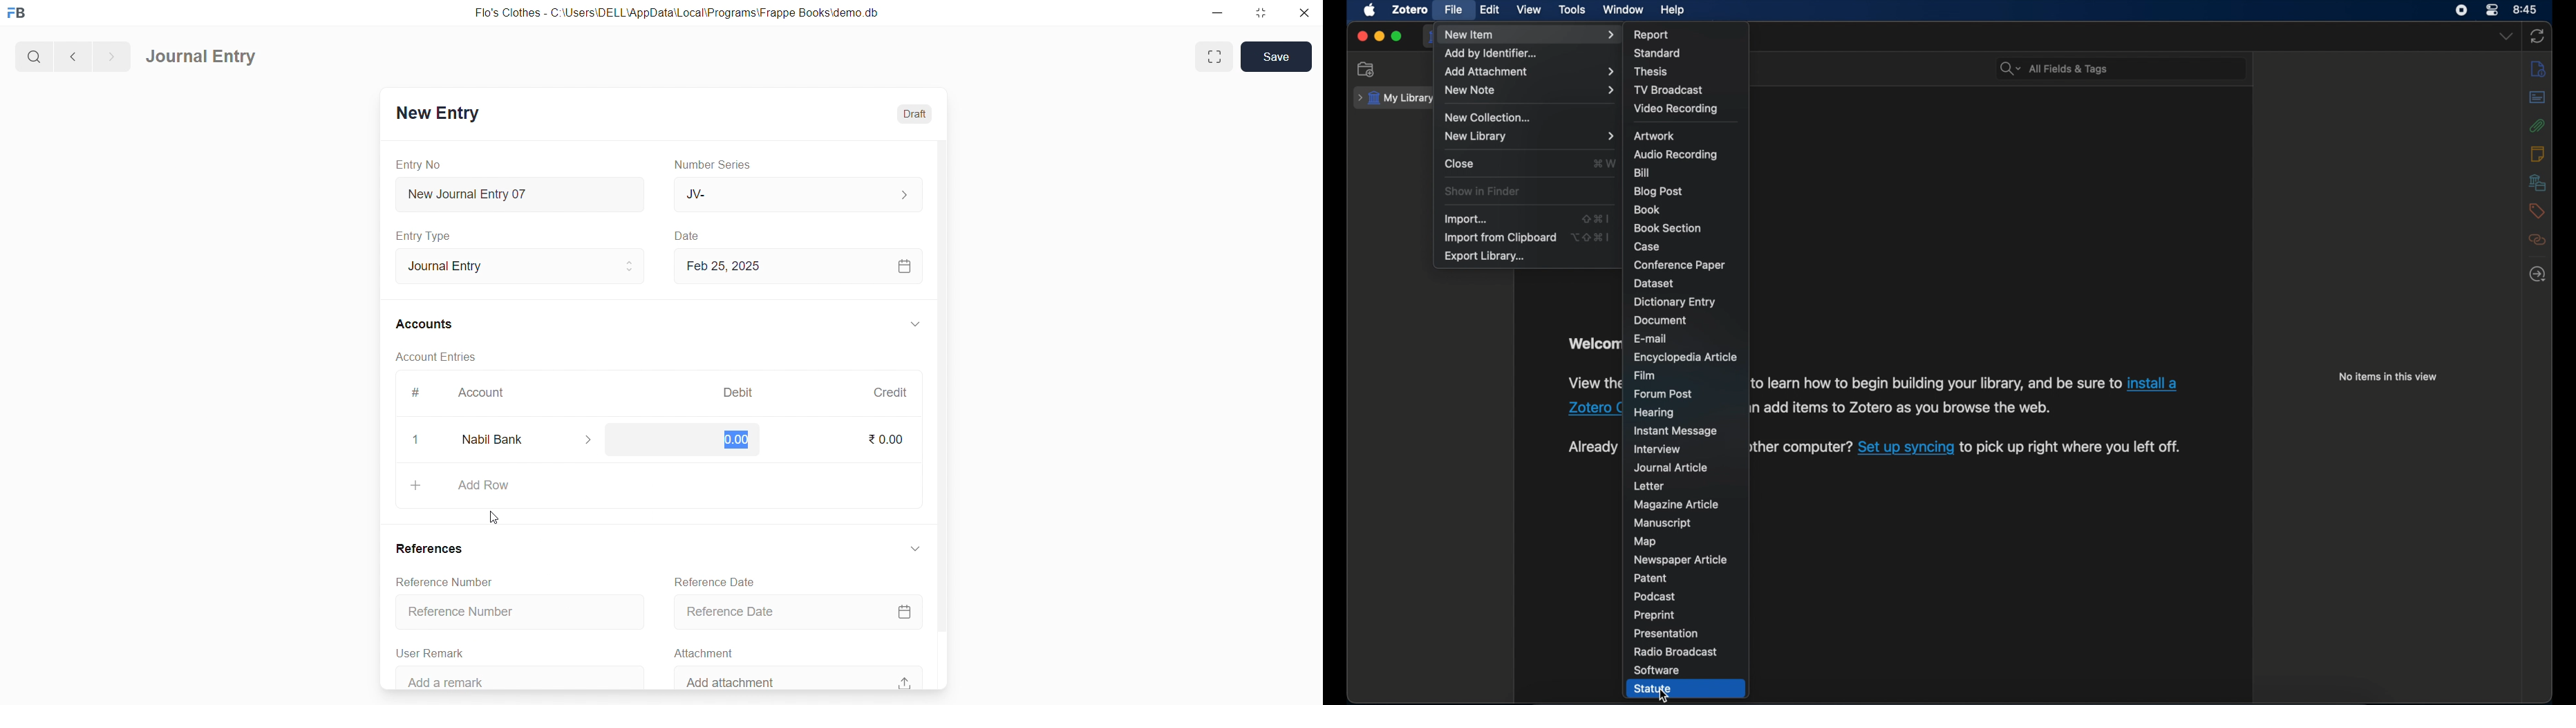  Describe the element at coordinates (2505, 37) in the screenshot. I see `dropdown` at that location.